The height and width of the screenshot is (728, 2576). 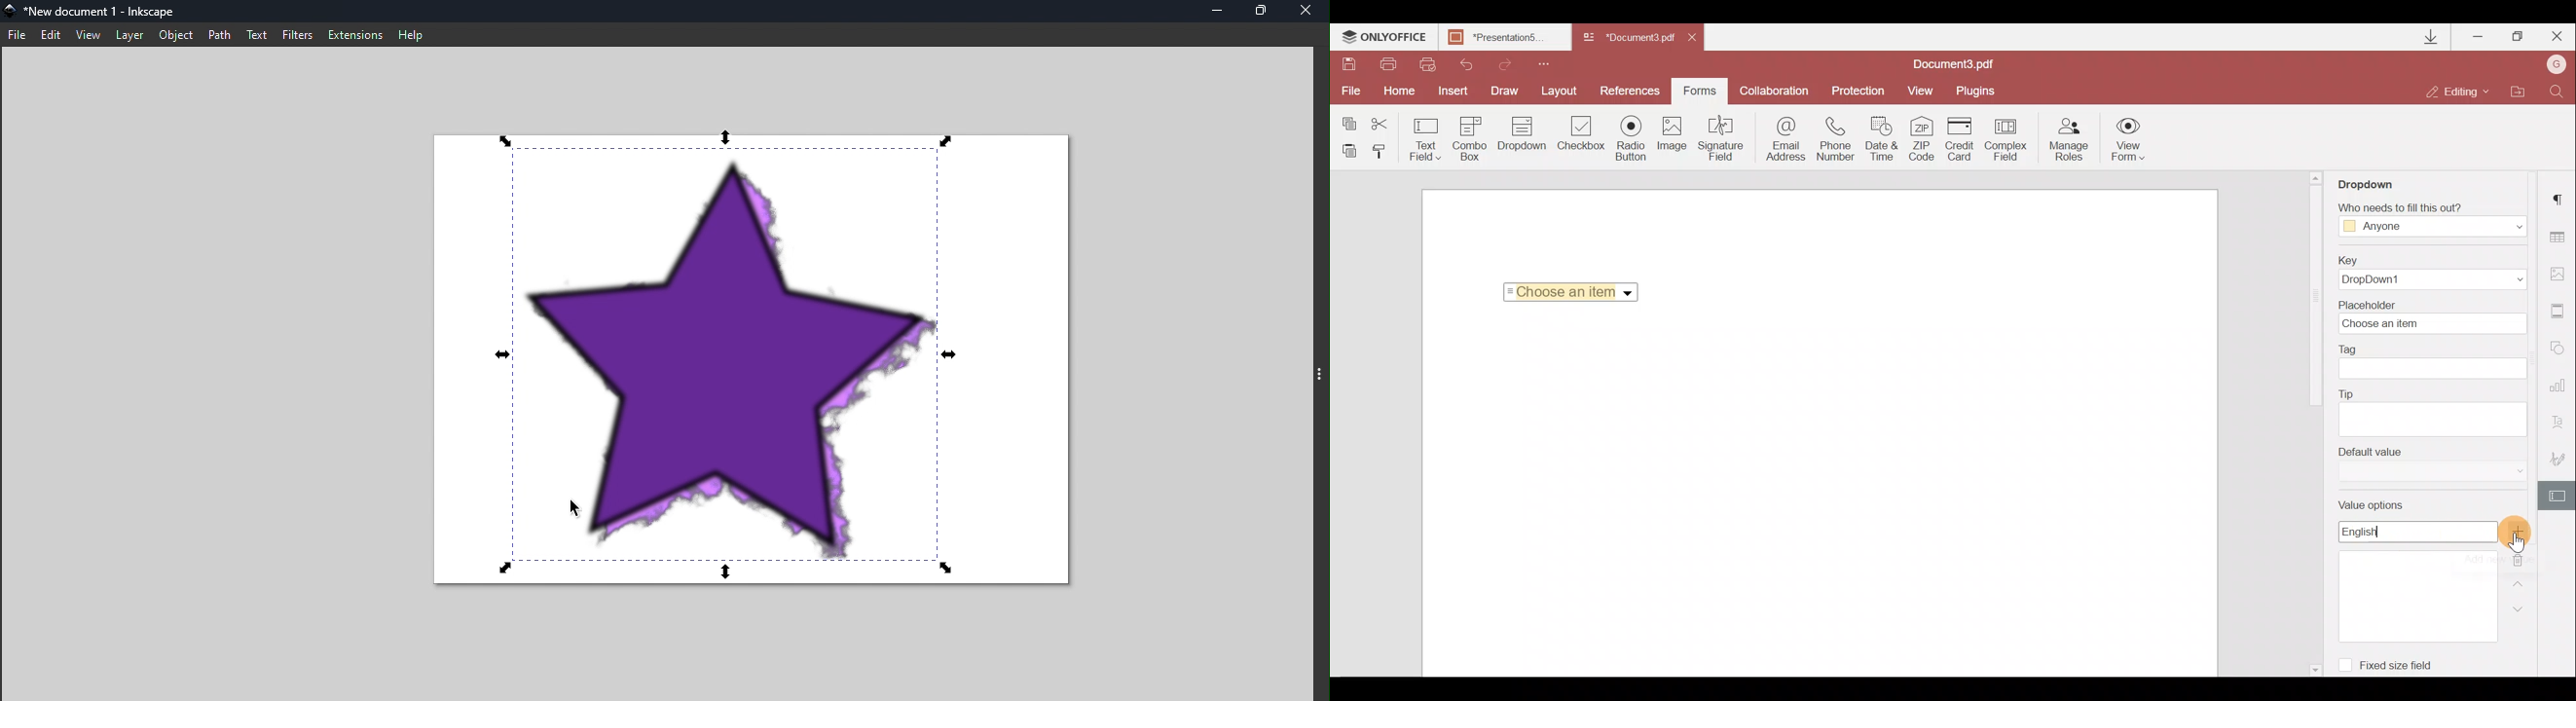 I want to click on Tip, so click(x=2432, y=411).